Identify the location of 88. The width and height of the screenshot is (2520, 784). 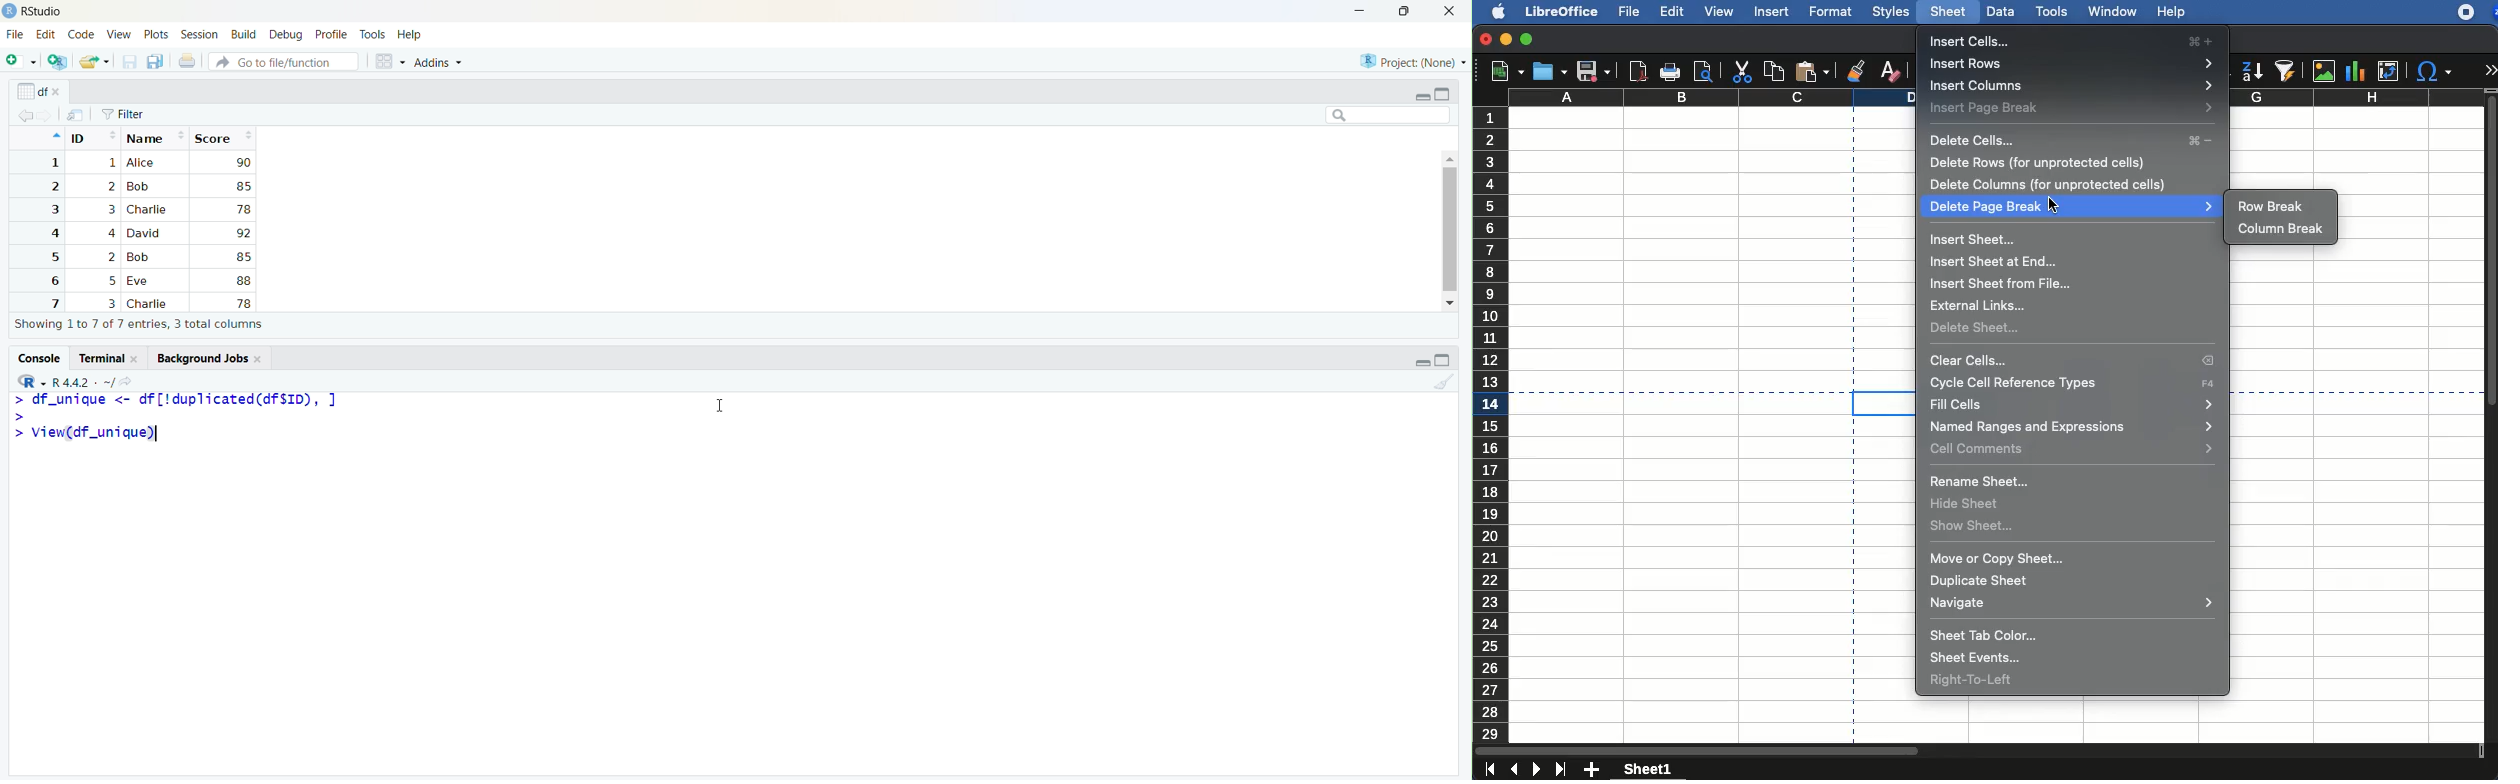
(244, 280).